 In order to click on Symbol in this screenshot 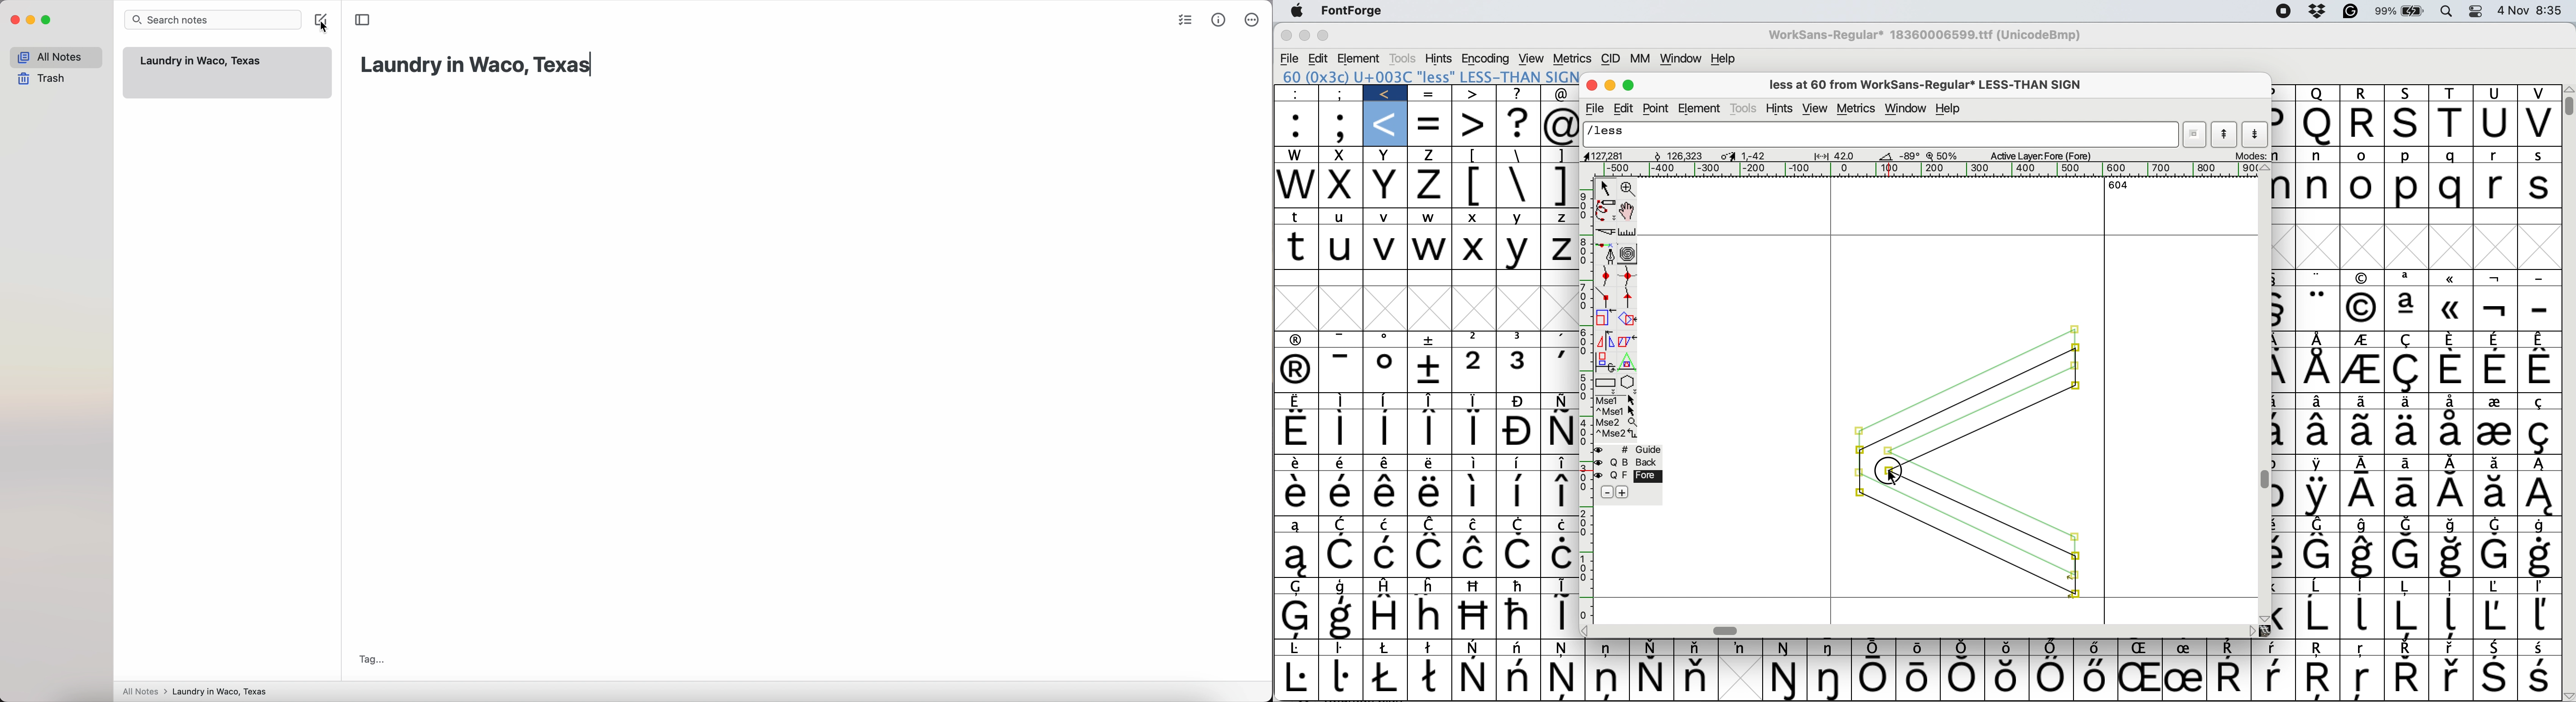, I will do `click(1519, 492)`.